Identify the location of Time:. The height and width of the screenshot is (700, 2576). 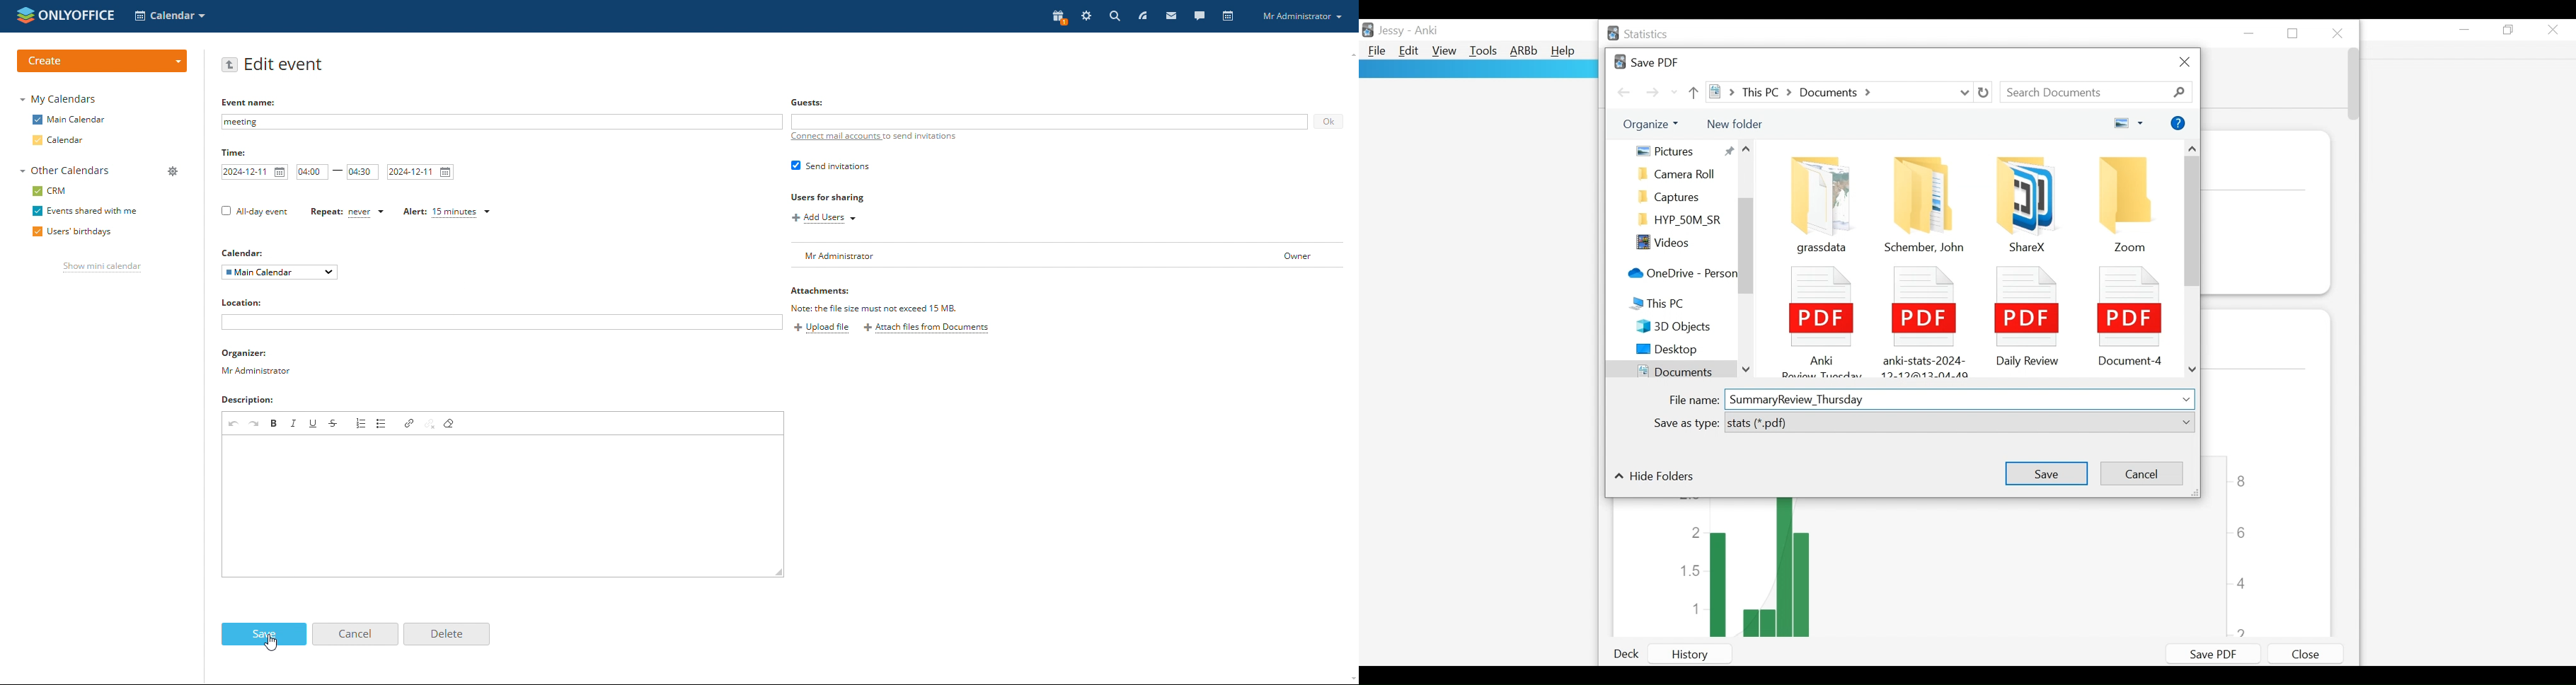
(234, 153).